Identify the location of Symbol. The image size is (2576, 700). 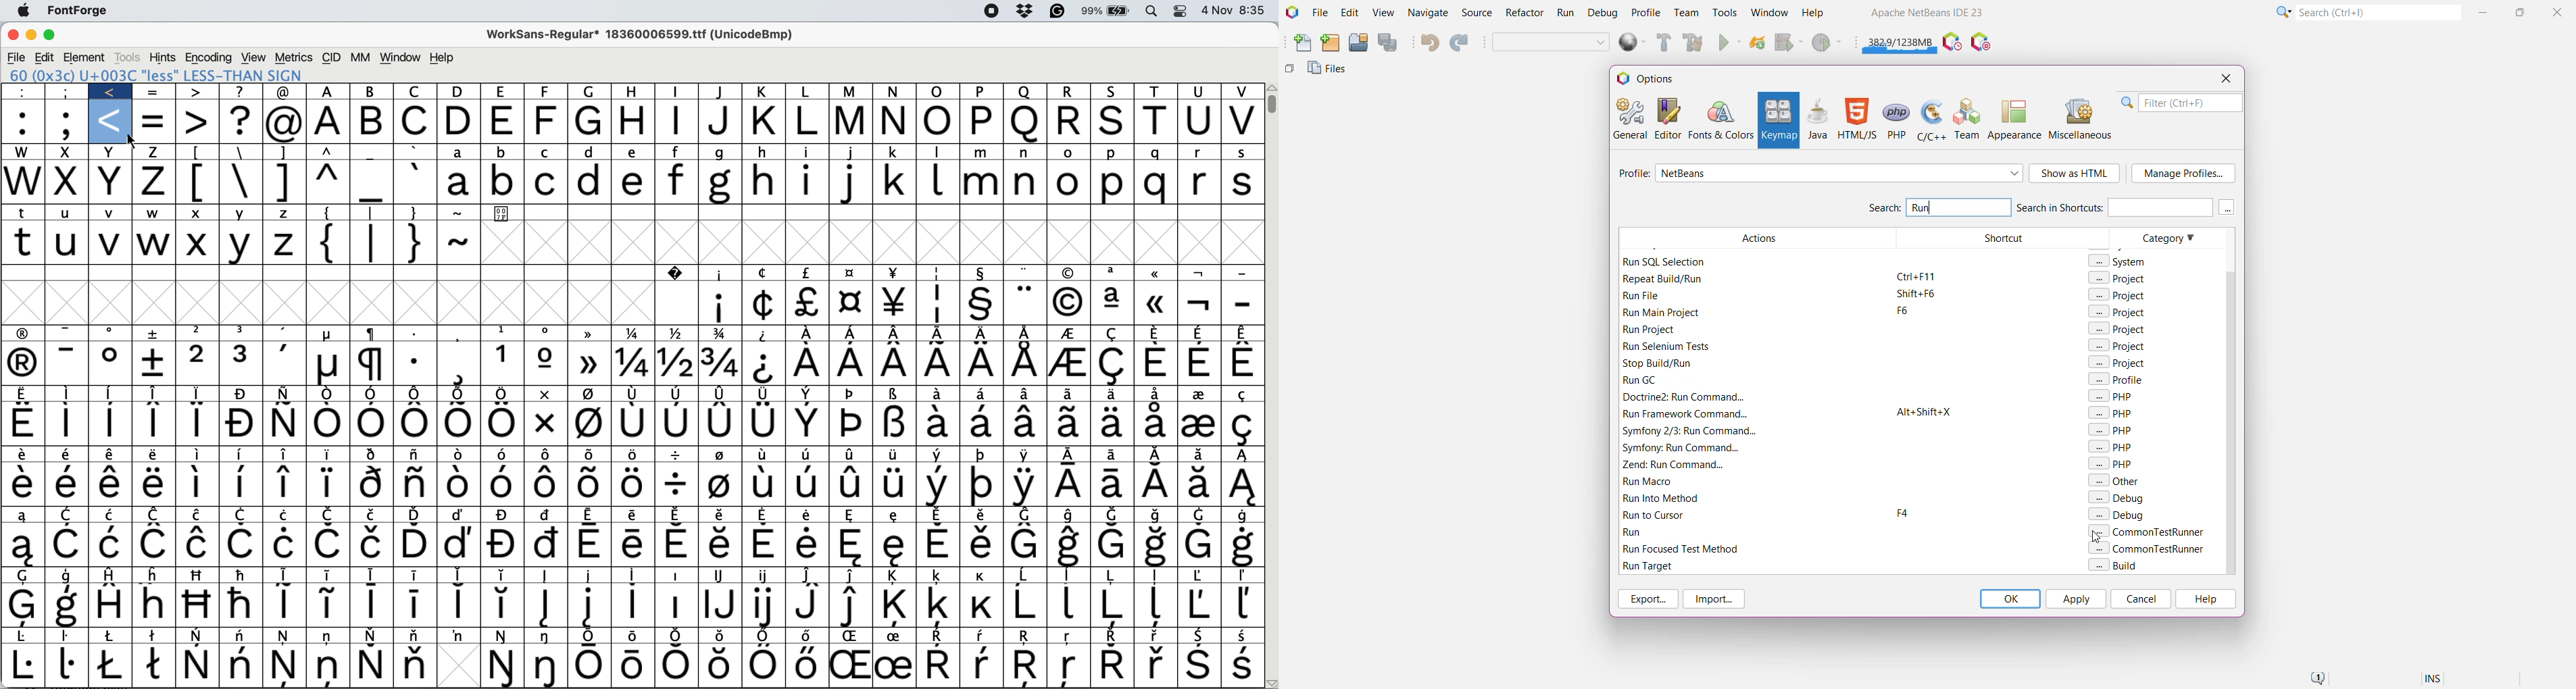
(1025, 637).